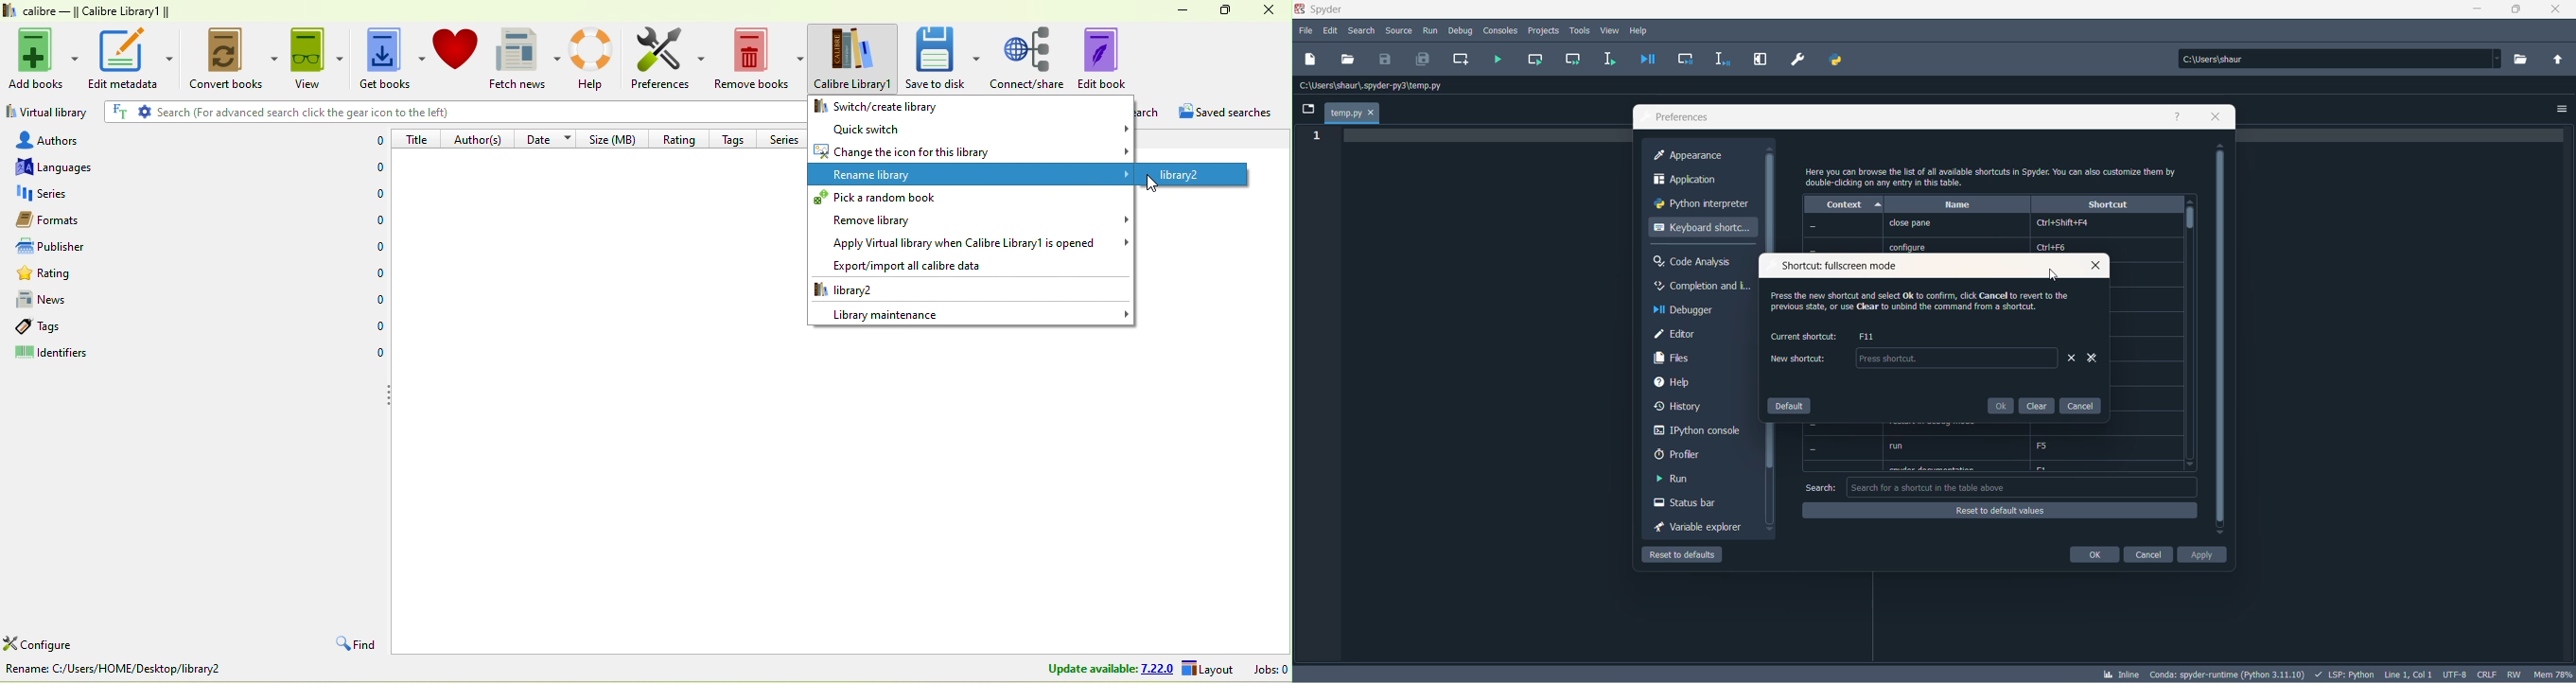  I want to click on saved searches, so click(1233, 114).